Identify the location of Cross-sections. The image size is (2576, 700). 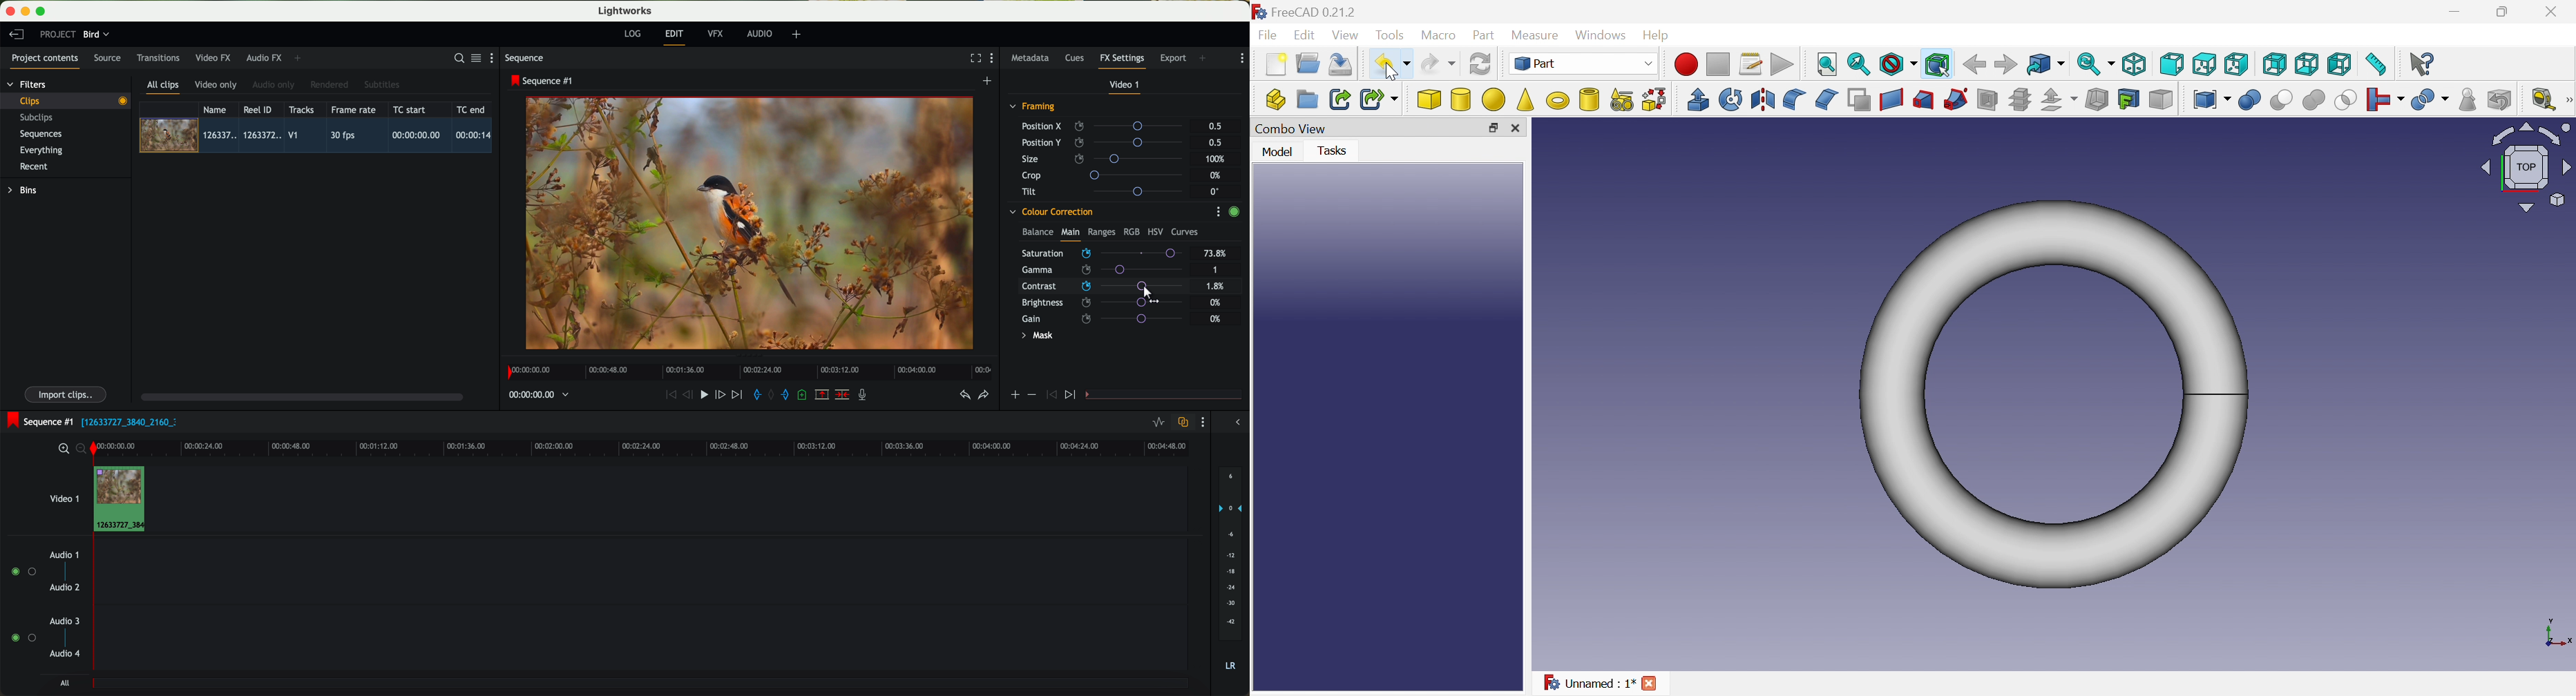
(2019, 100).